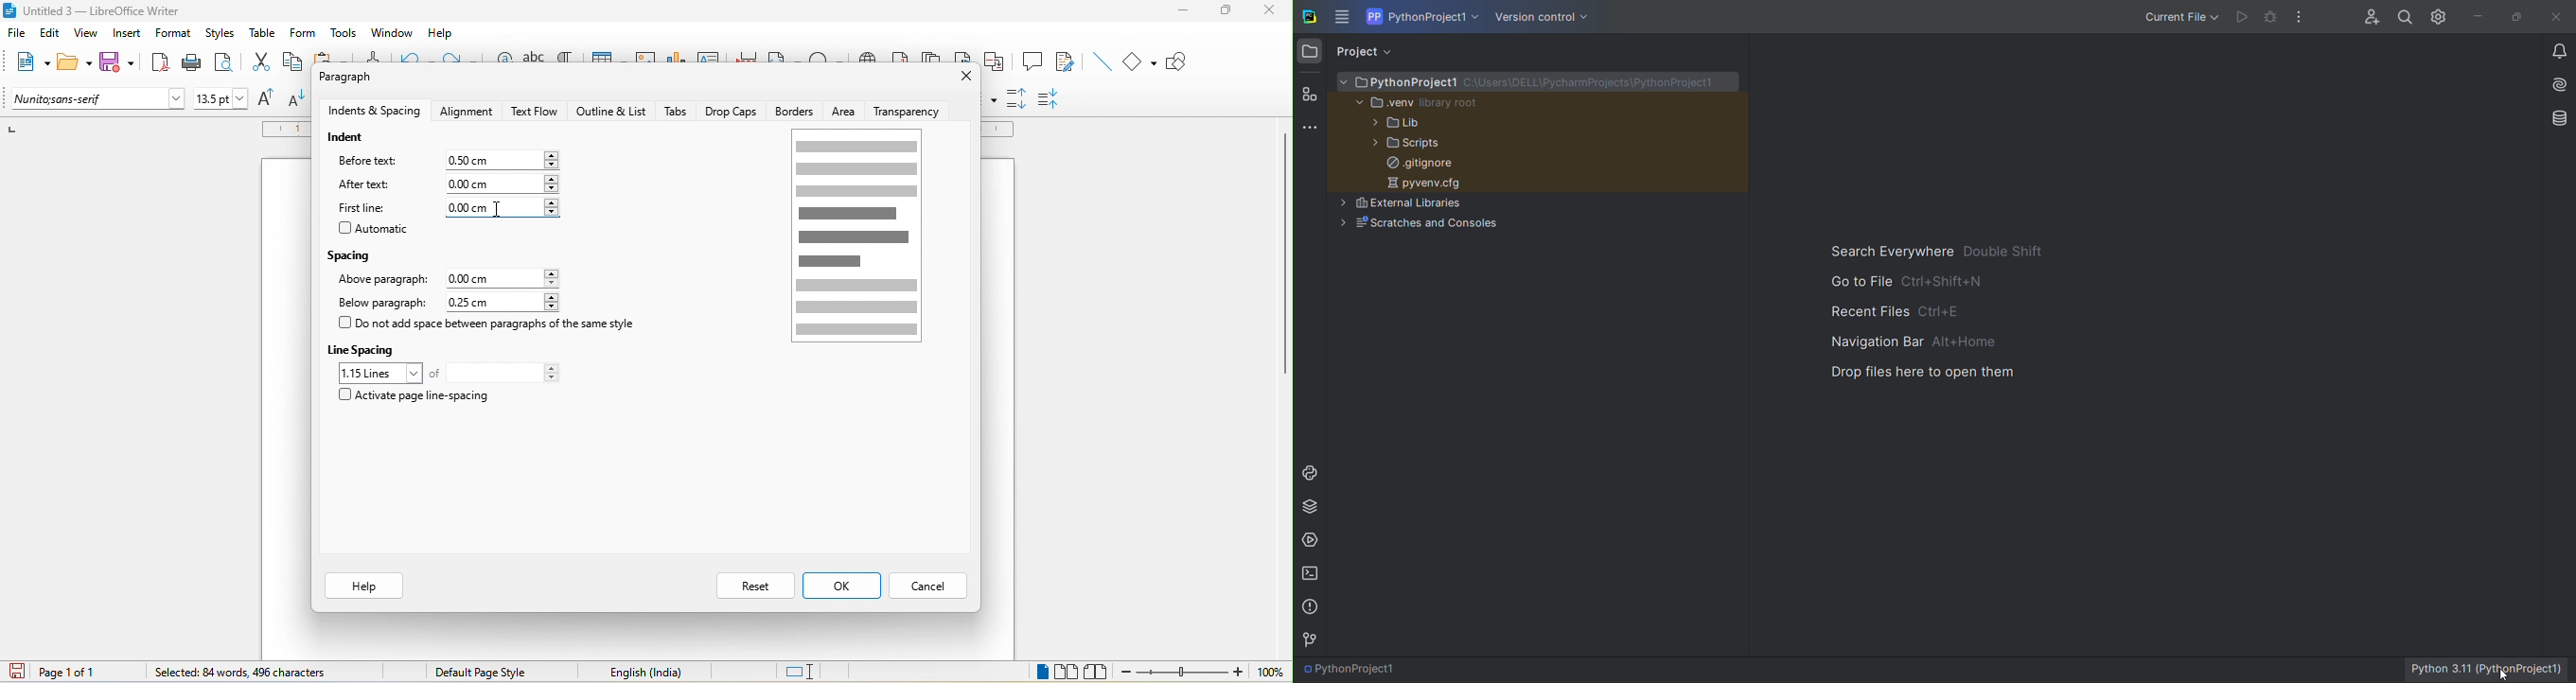 The width and height of the screenshot is (2576, 700). I want to click on page, so click(857, 236).